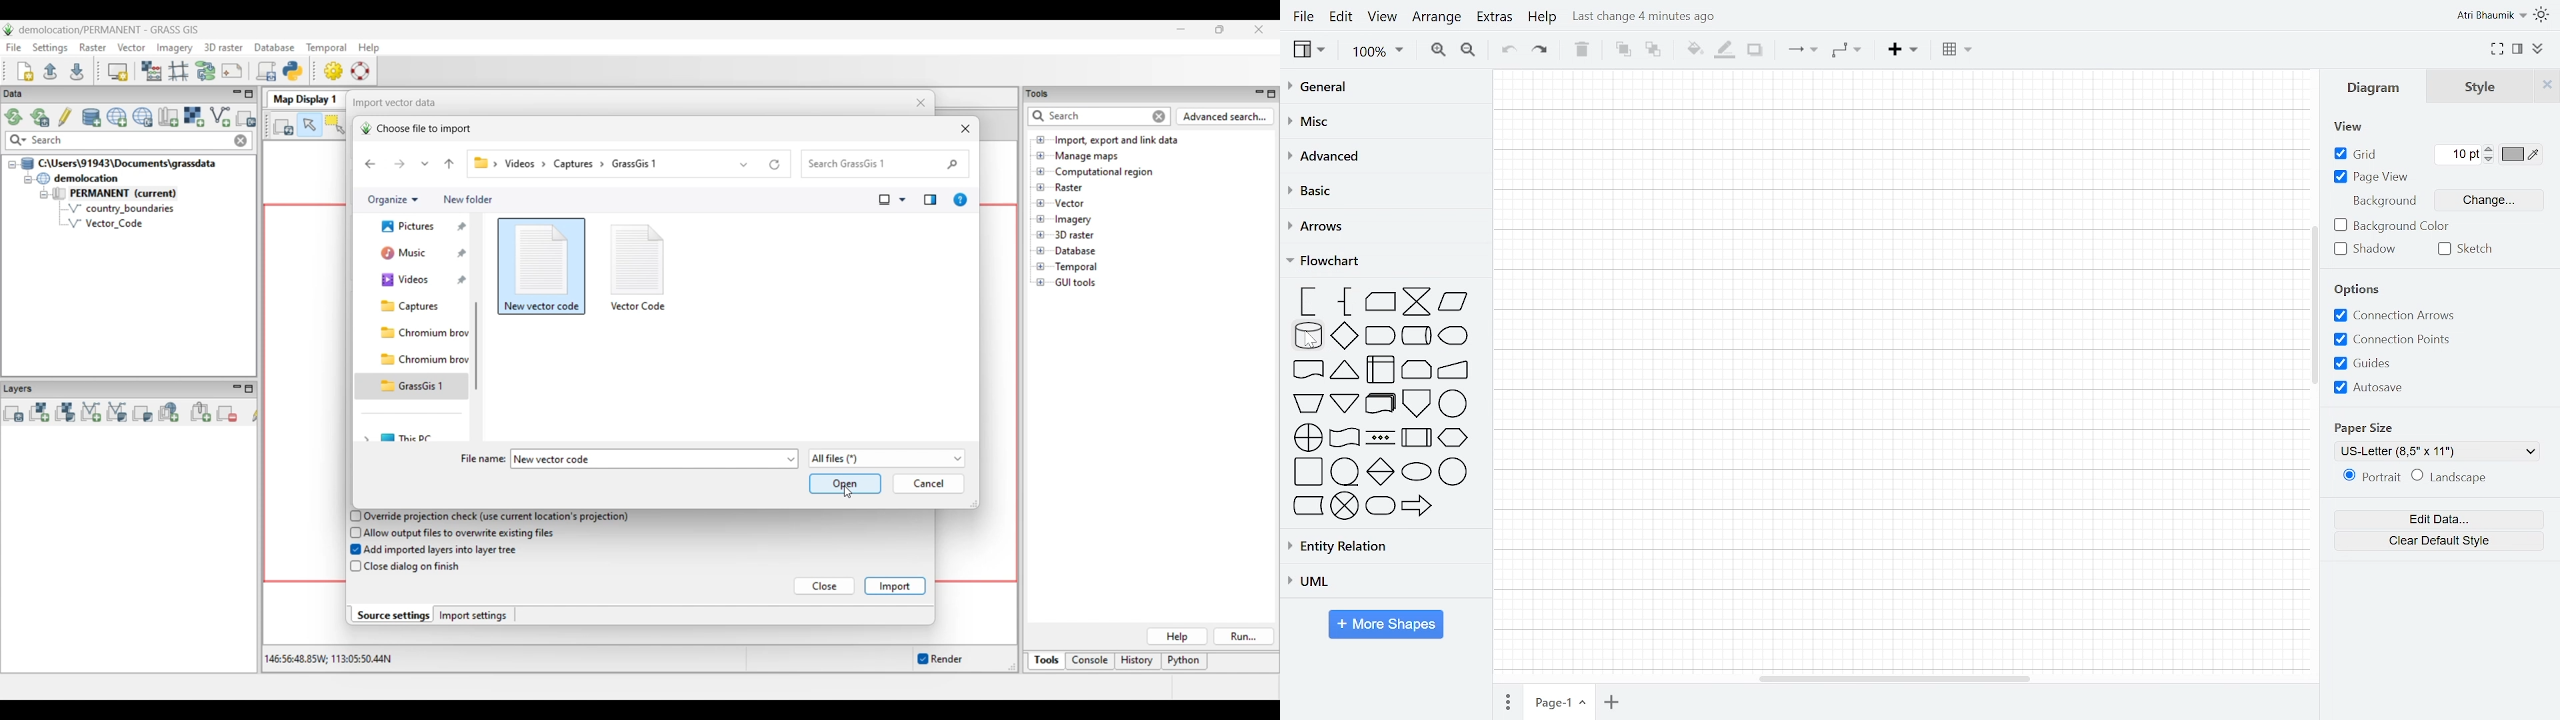 The image size is (2576, 728). I want to click on merge or storage, so click(1345, 404).